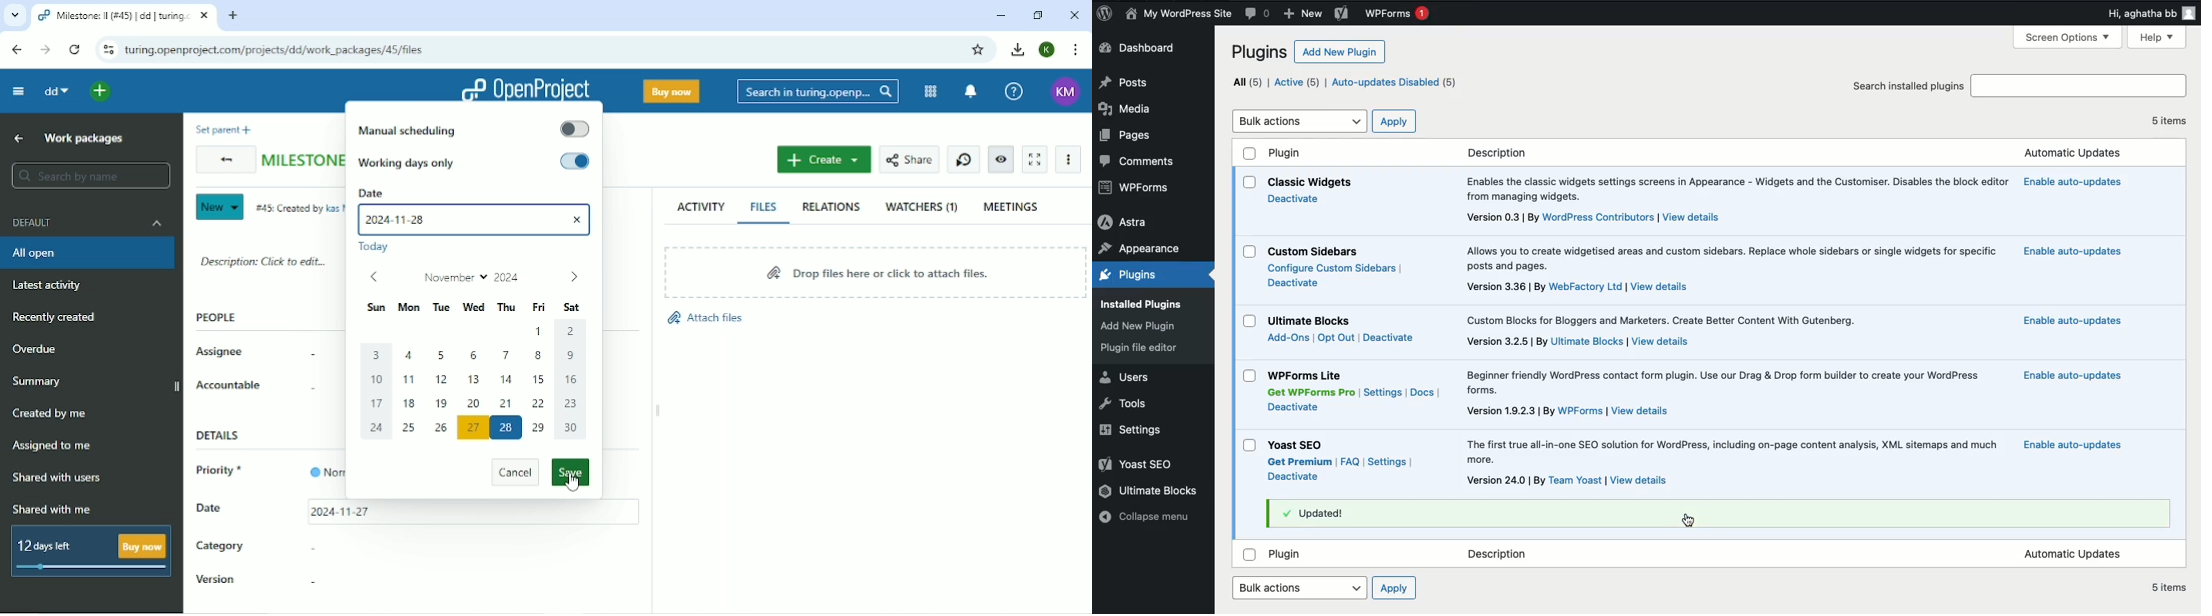  Describe the element at coordinates (2170, 587) in the screenshot. I see `5 items` at that location.